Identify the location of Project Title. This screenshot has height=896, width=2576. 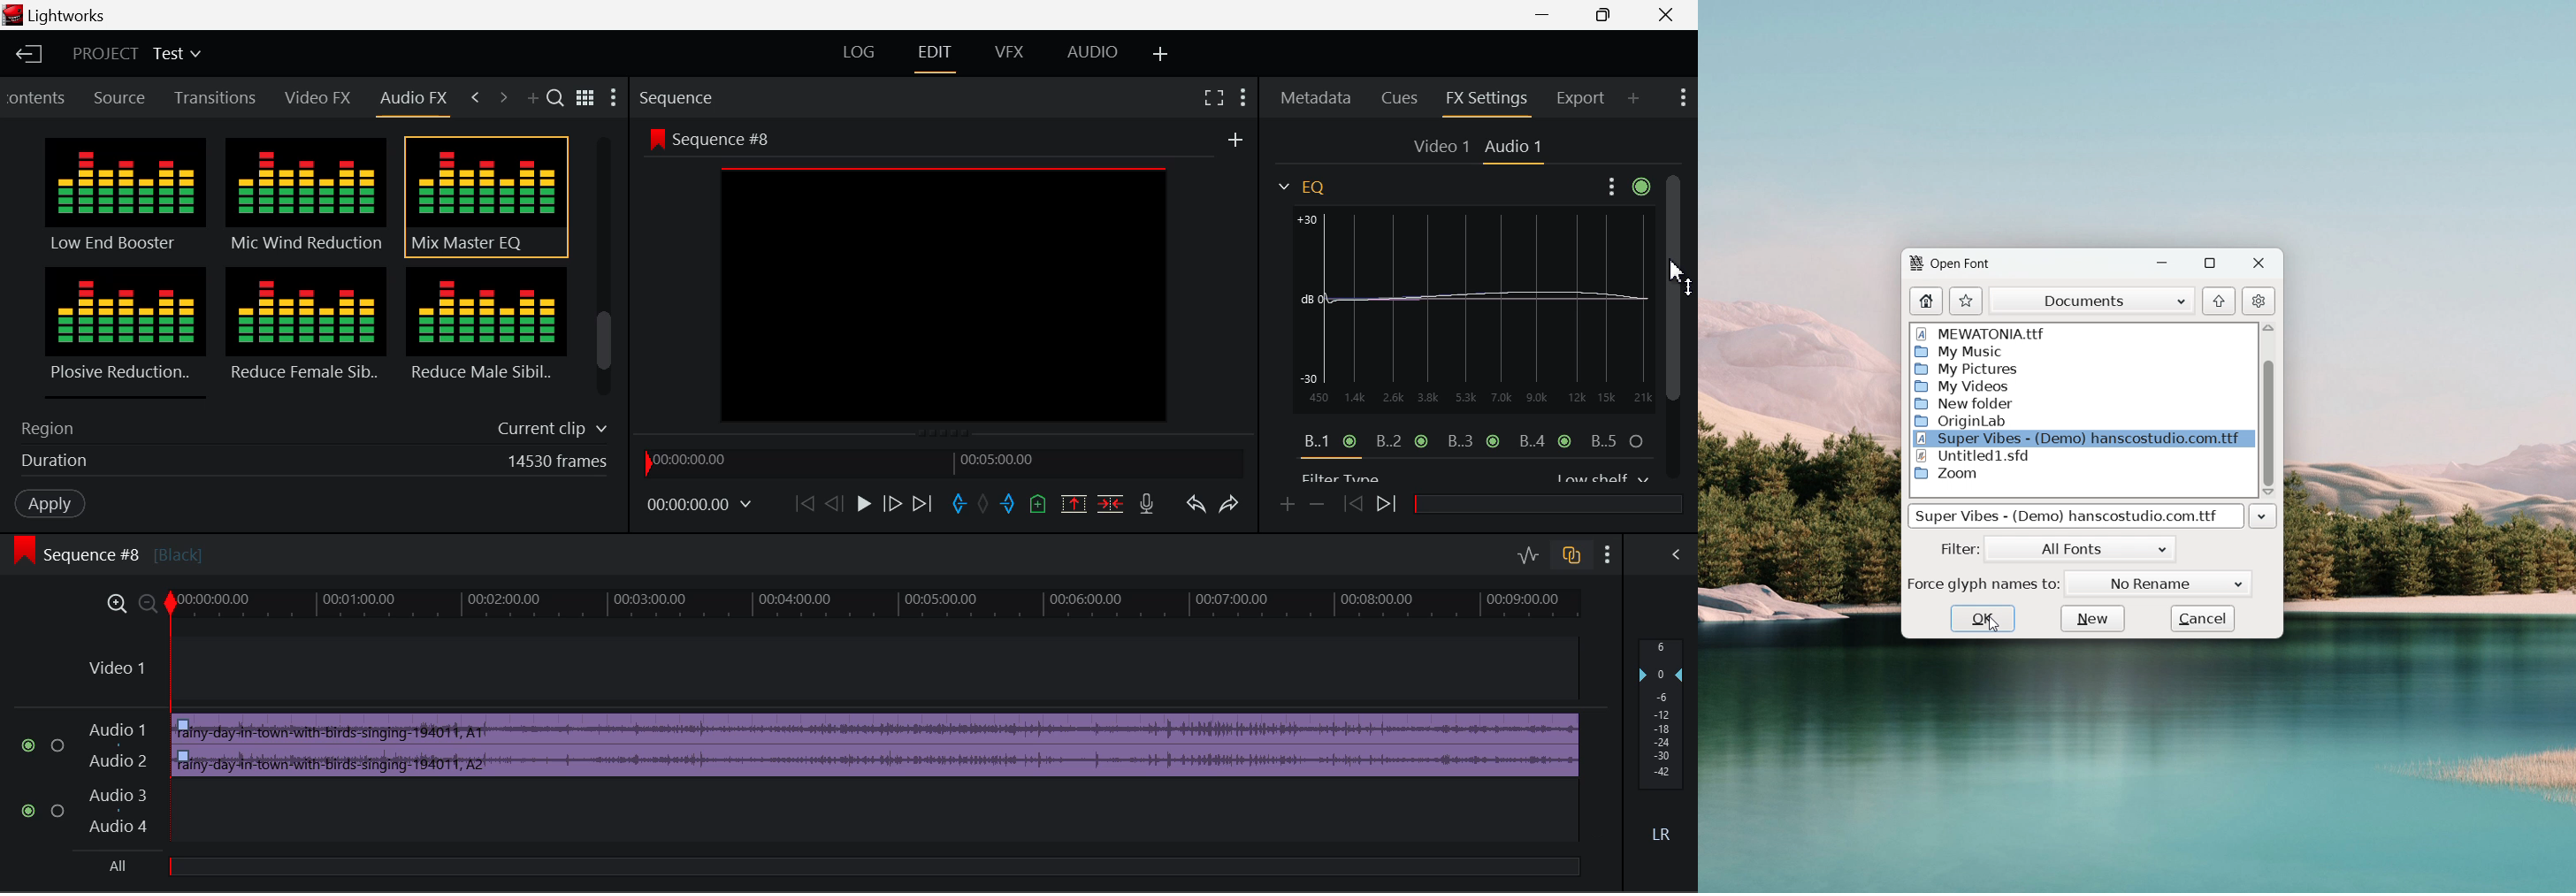
(134, 53).